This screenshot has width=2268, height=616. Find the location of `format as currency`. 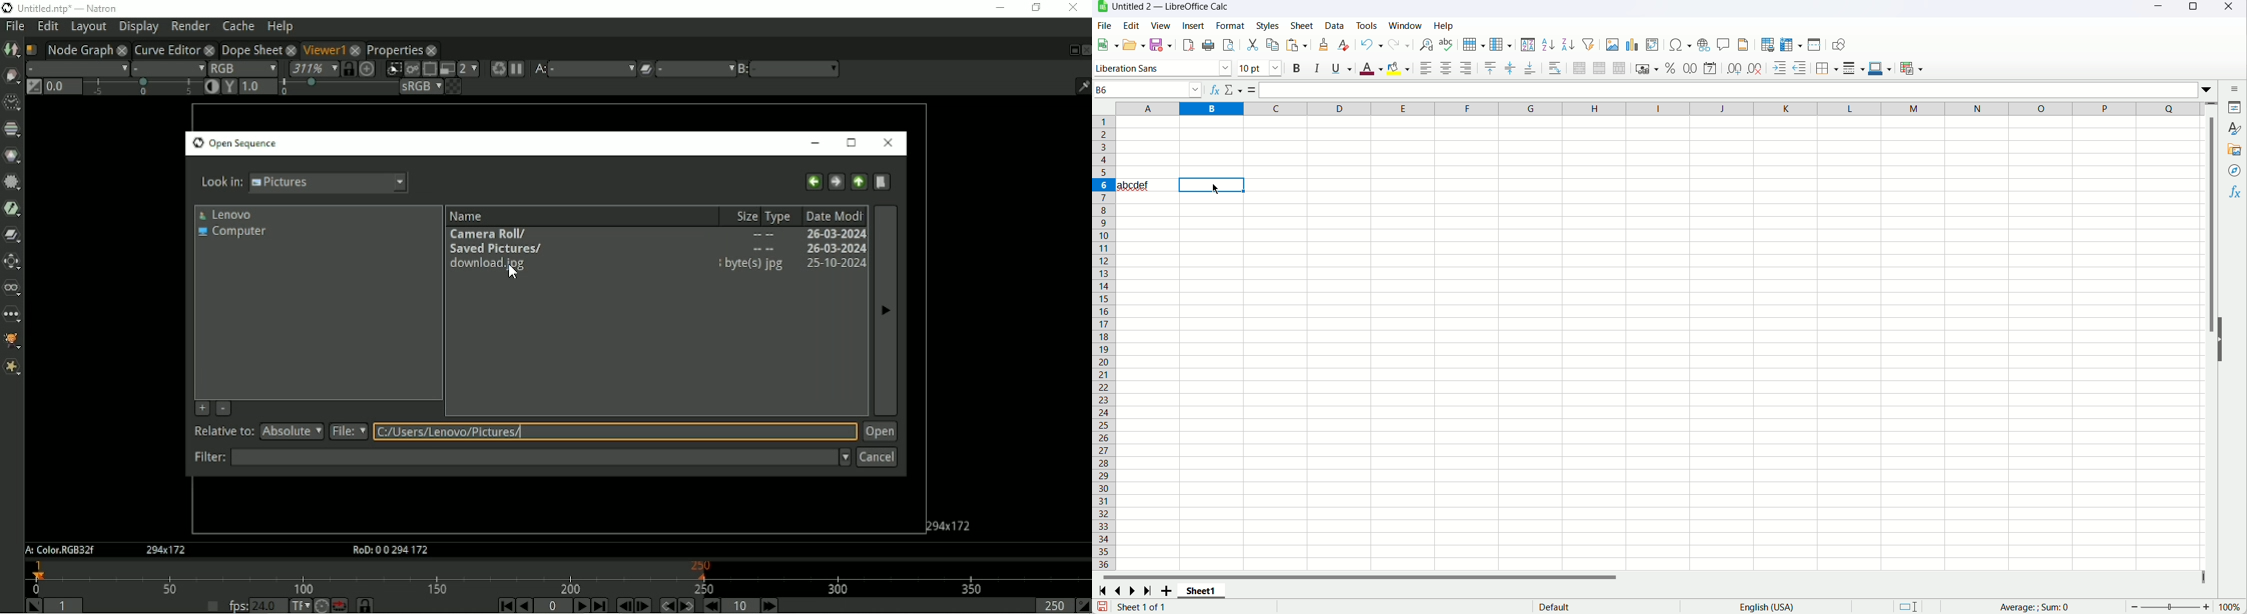

format as currency is located at coordinates (1648, 67).